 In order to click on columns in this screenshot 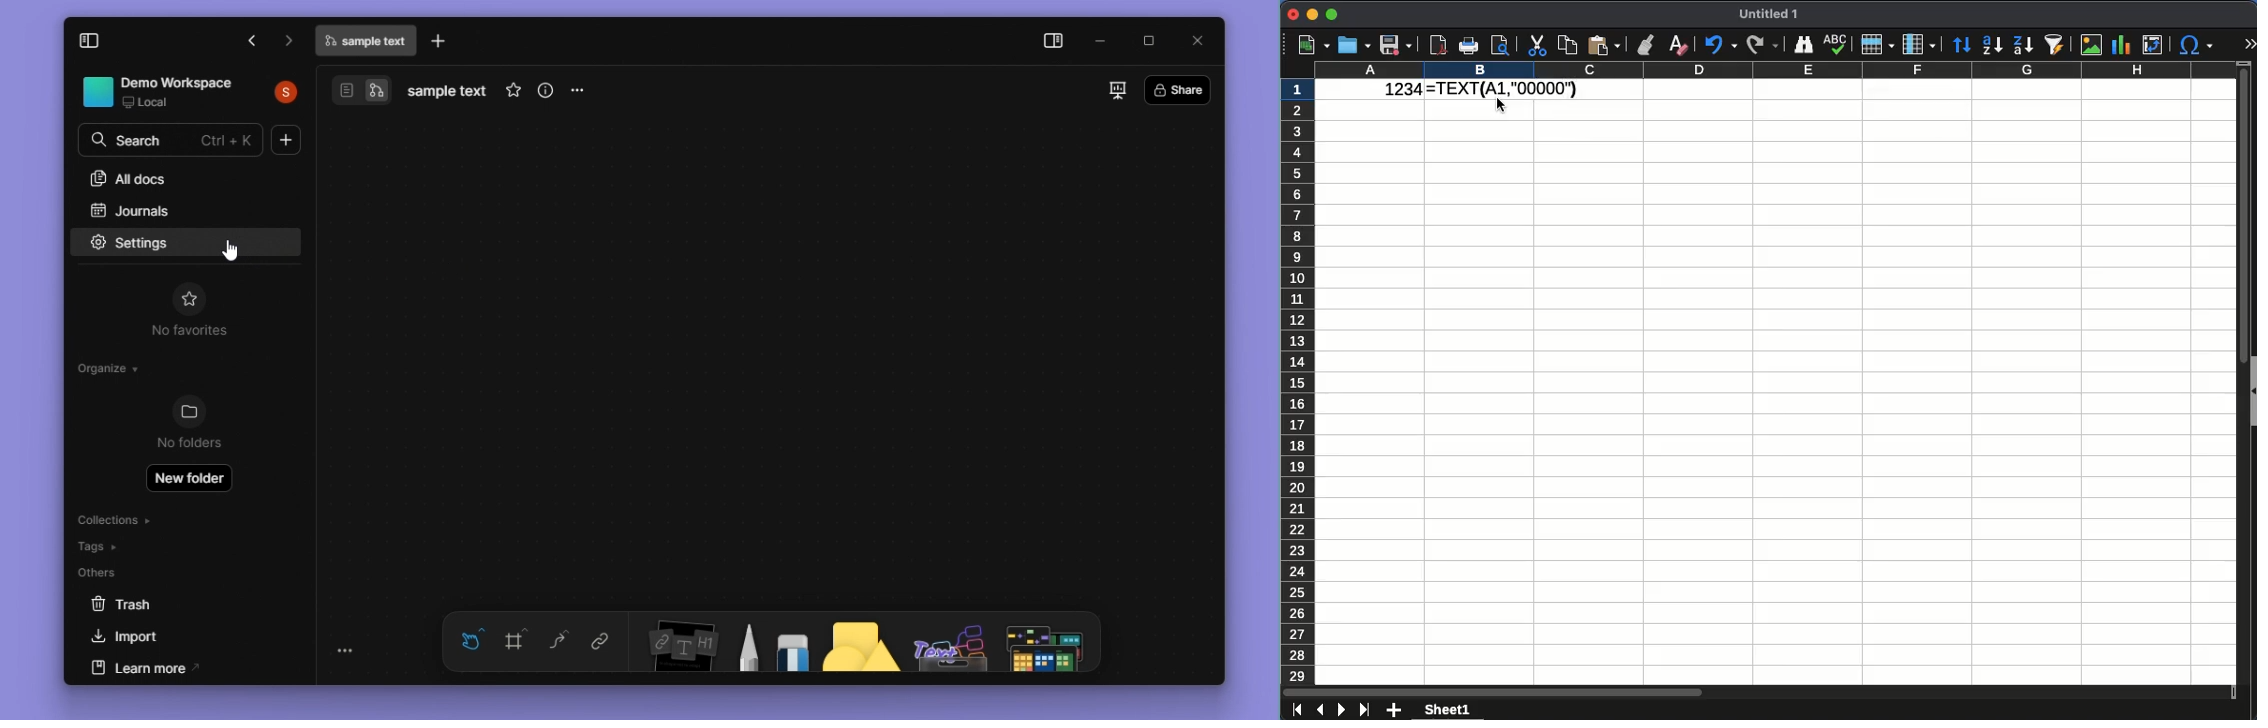, I will do `click(1774, 71)`.